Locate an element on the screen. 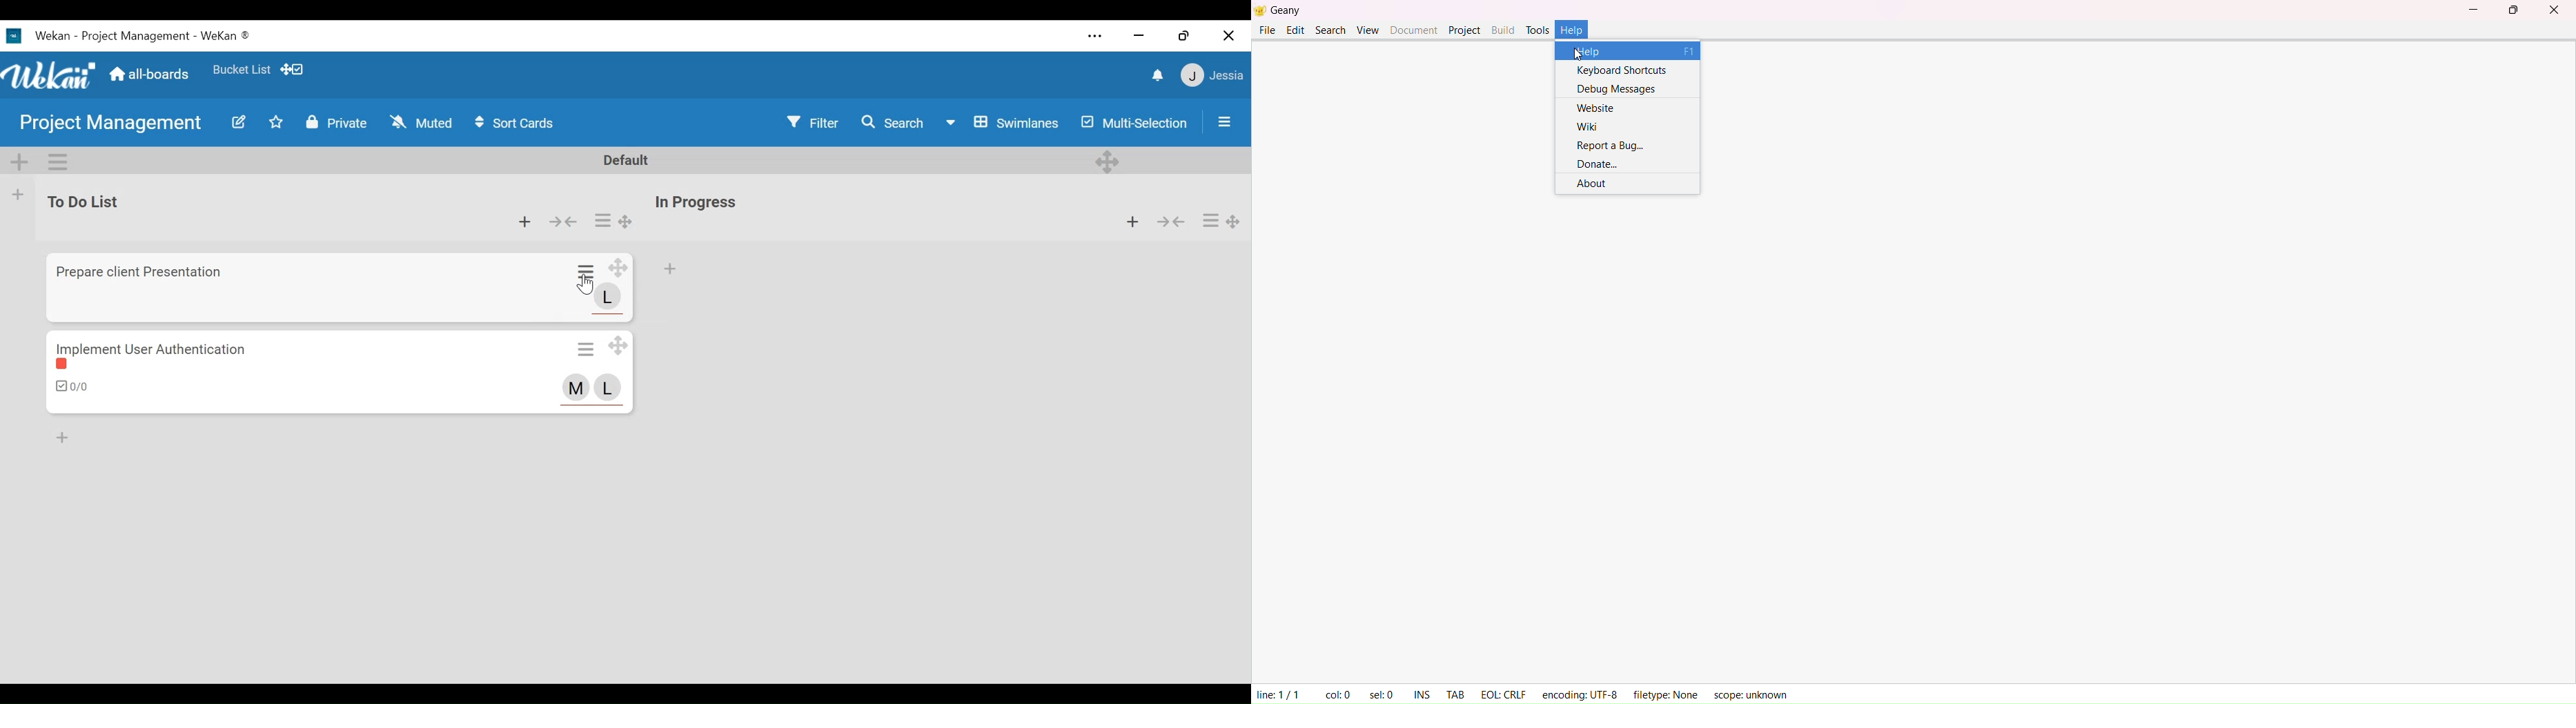  Member is located at coordinates (577, 387).